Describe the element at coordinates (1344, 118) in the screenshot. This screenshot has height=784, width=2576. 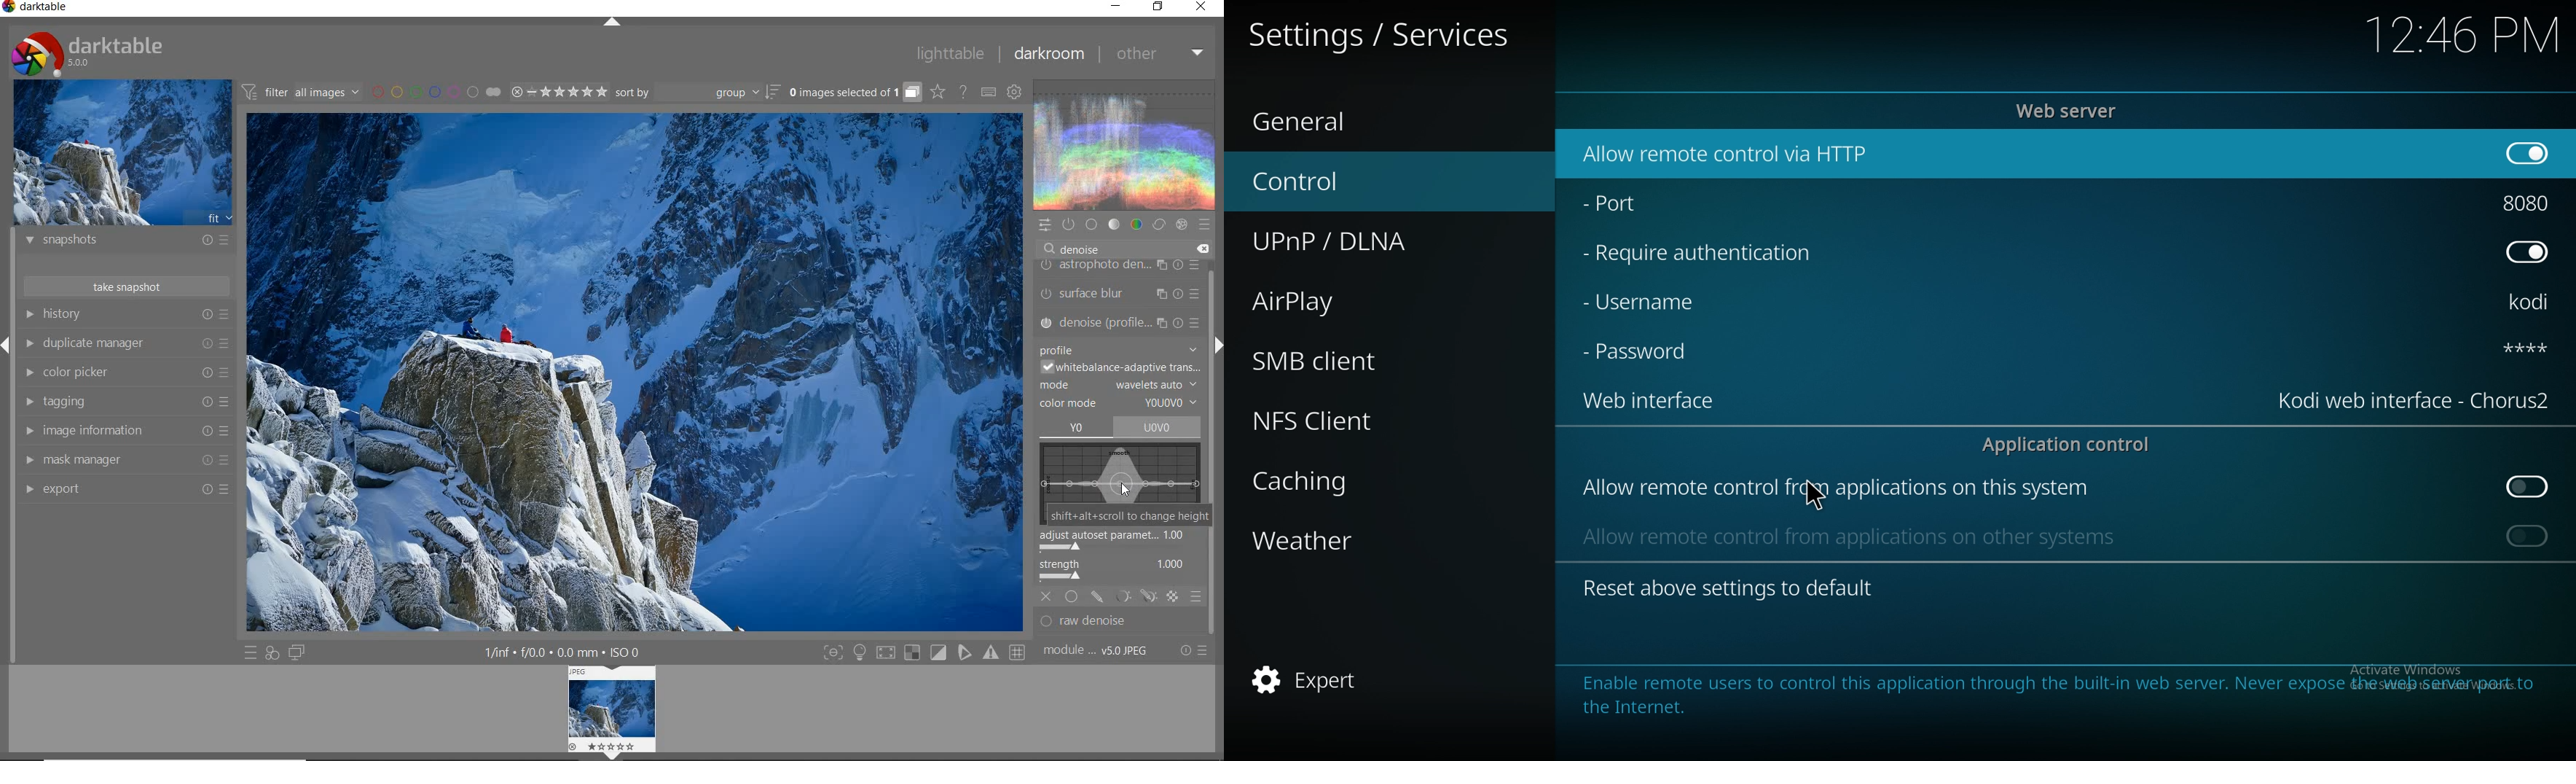
I see `general` at that location.